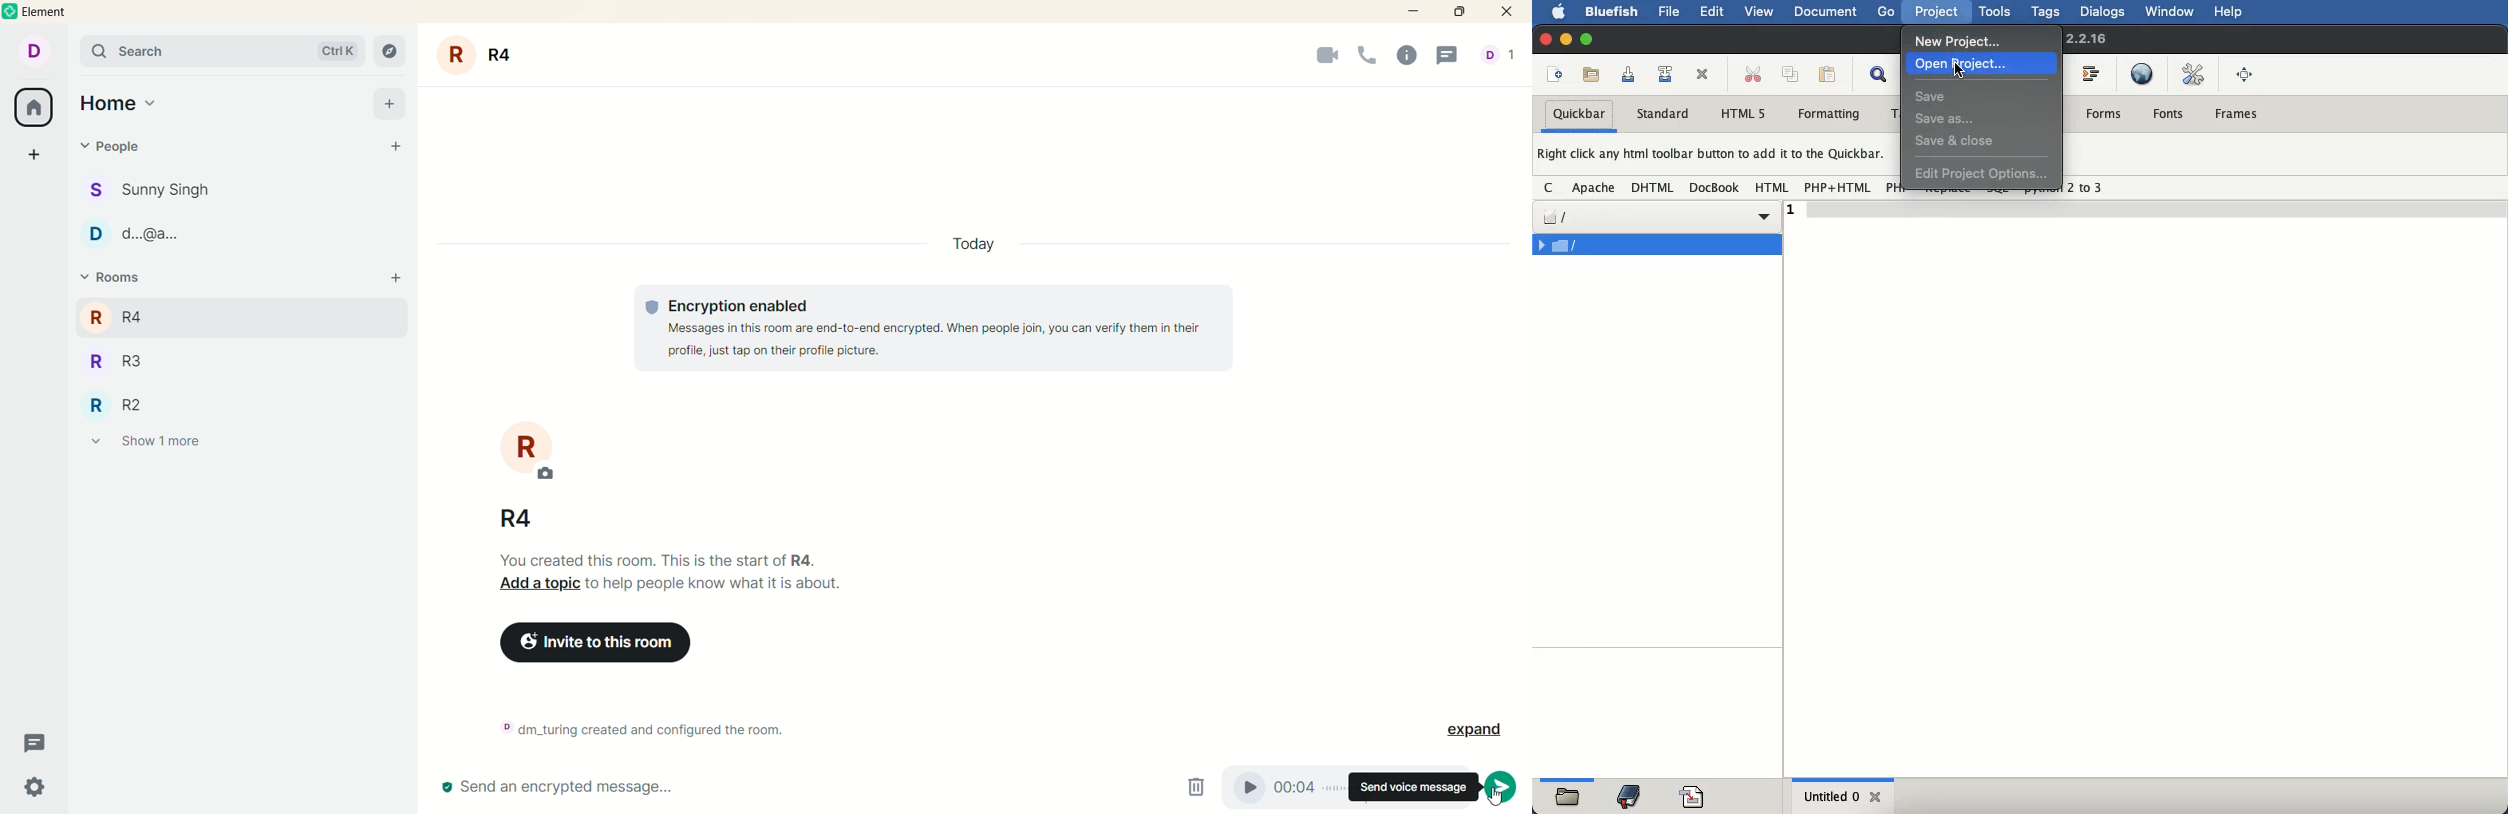 The image size is (2520, 840). I want to click on search, so click(222, 51).